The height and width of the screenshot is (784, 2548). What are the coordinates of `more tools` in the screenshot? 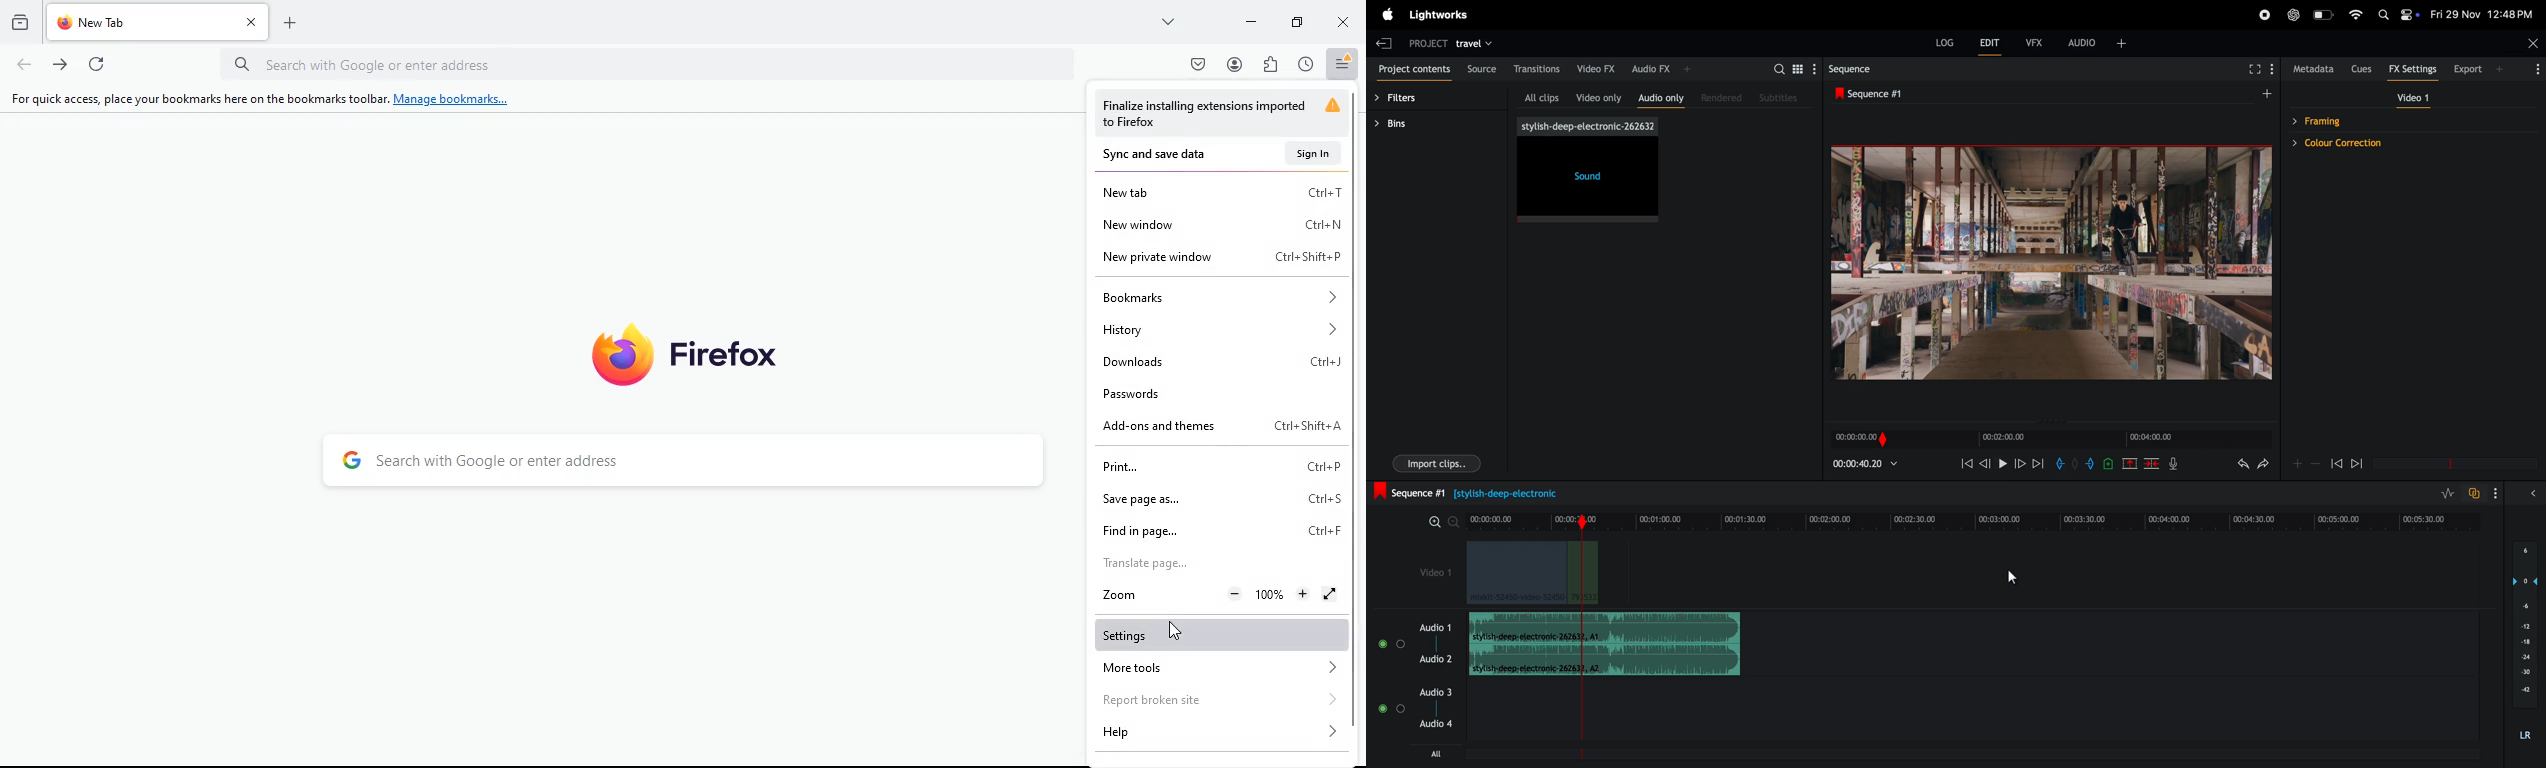 It's located at (1221, 670).